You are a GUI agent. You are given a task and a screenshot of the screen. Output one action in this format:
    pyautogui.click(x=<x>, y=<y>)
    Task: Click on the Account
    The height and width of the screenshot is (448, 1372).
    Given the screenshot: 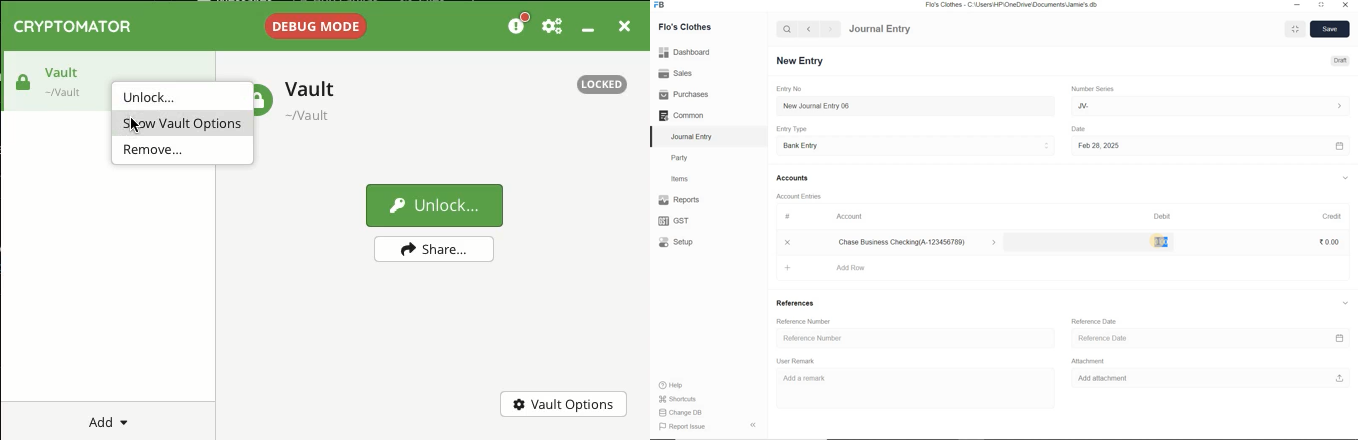 What is the action you would take?
    pyautogui.click(x=852, y=217)
    